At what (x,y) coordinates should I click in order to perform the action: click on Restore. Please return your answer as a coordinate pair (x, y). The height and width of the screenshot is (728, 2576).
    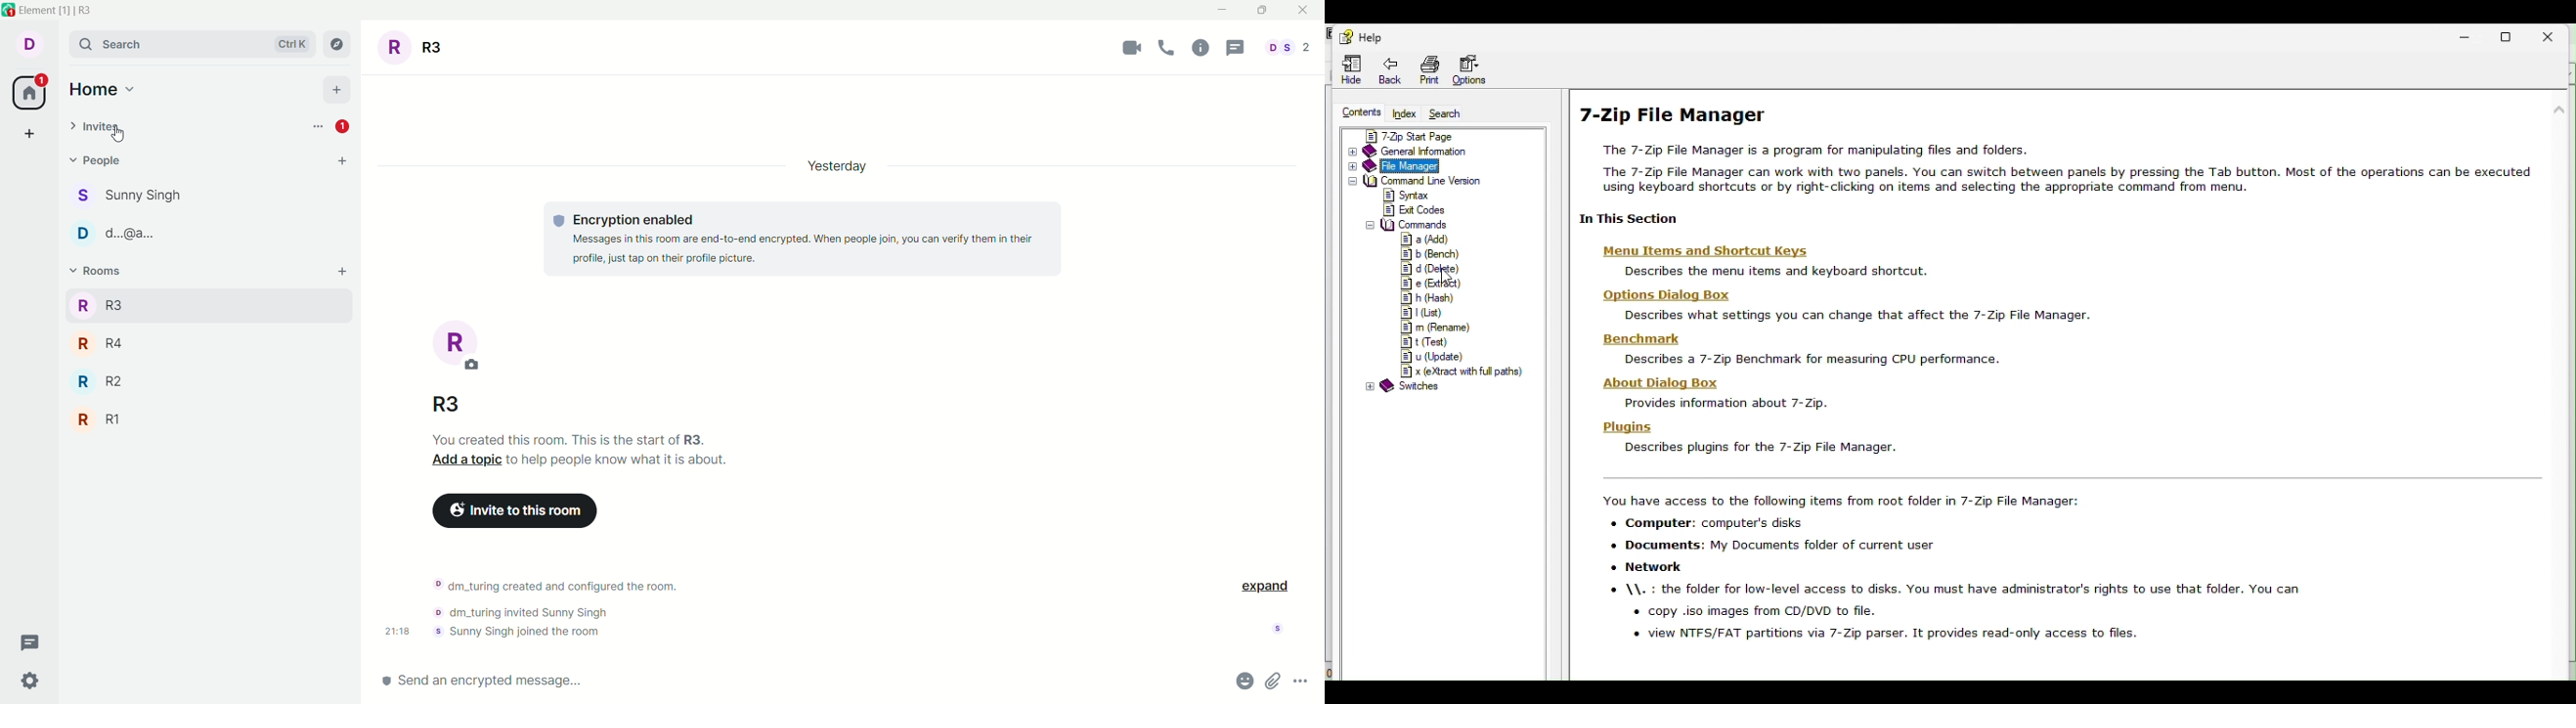
    Looking at the image, I should click on (2517, 33).